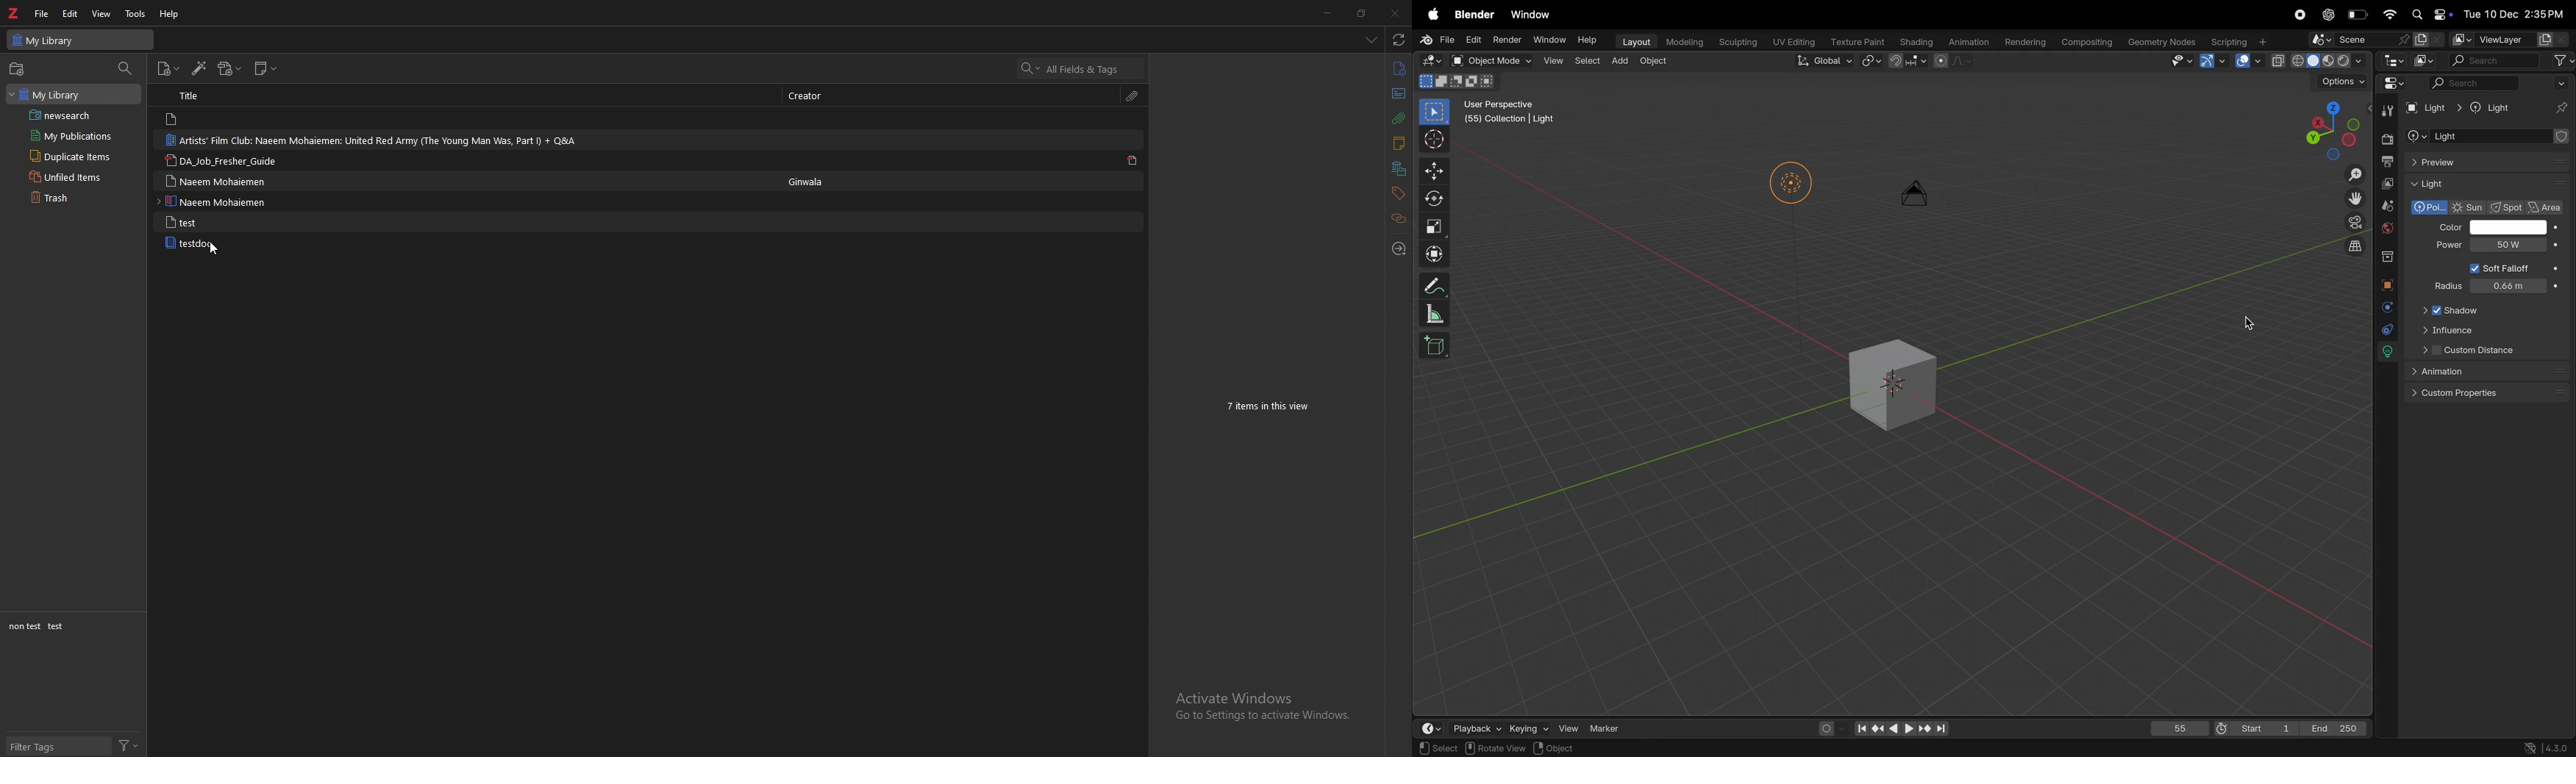 Image resolution: width=2576 pixels, height=784 pixels. I want to click on test, so click(216, 222).